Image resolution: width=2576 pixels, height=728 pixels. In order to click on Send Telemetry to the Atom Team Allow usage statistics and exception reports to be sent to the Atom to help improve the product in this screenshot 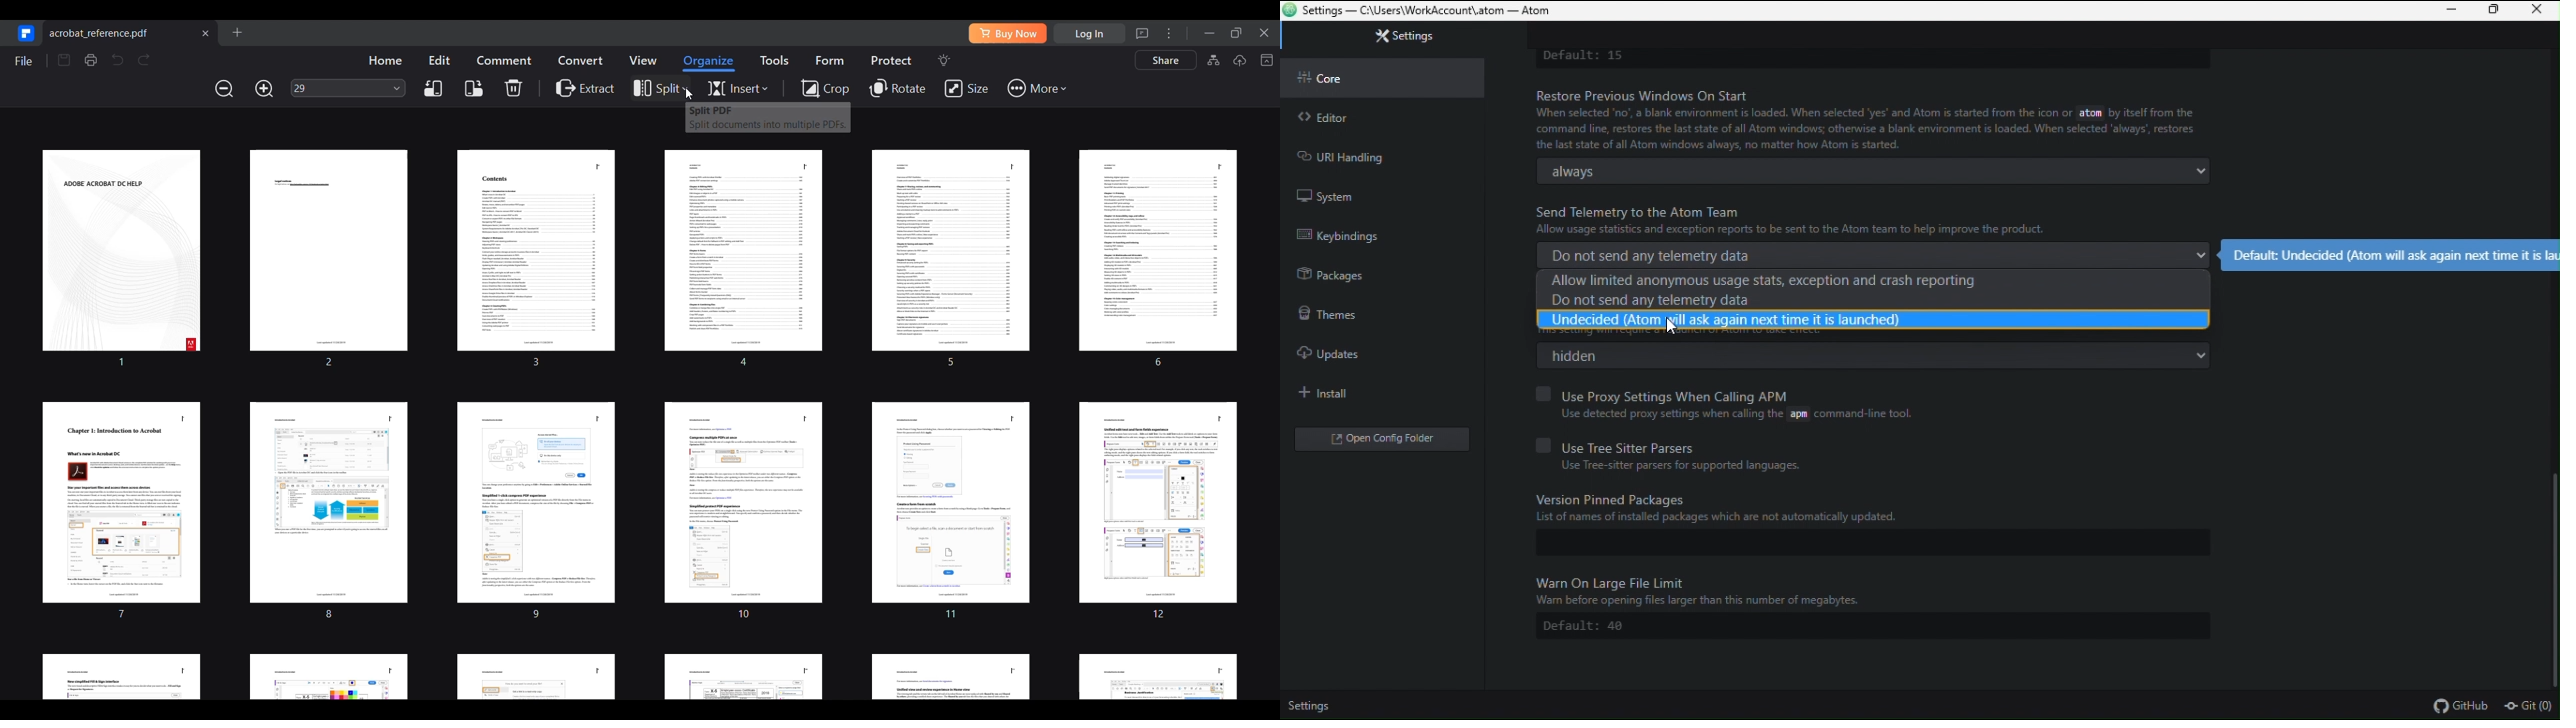, I will do `click(1829, 221)`.